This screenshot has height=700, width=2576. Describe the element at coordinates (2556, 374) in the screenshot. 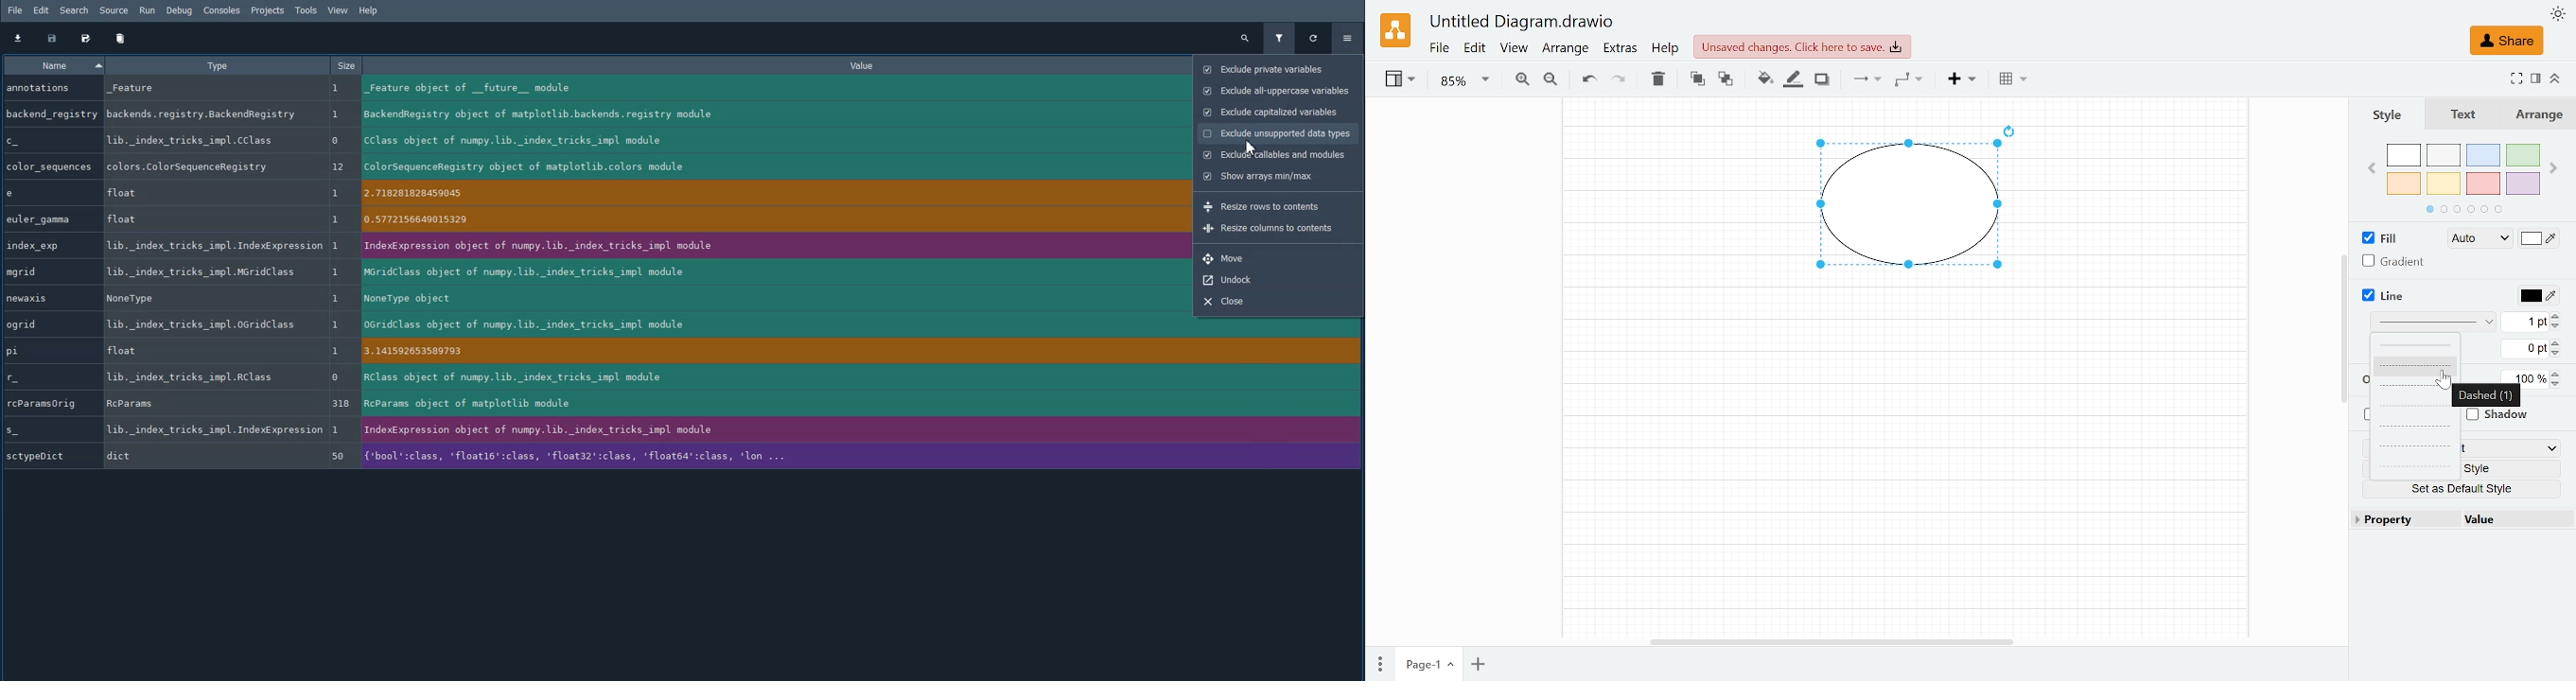

I see `Increase opacity` at that location.